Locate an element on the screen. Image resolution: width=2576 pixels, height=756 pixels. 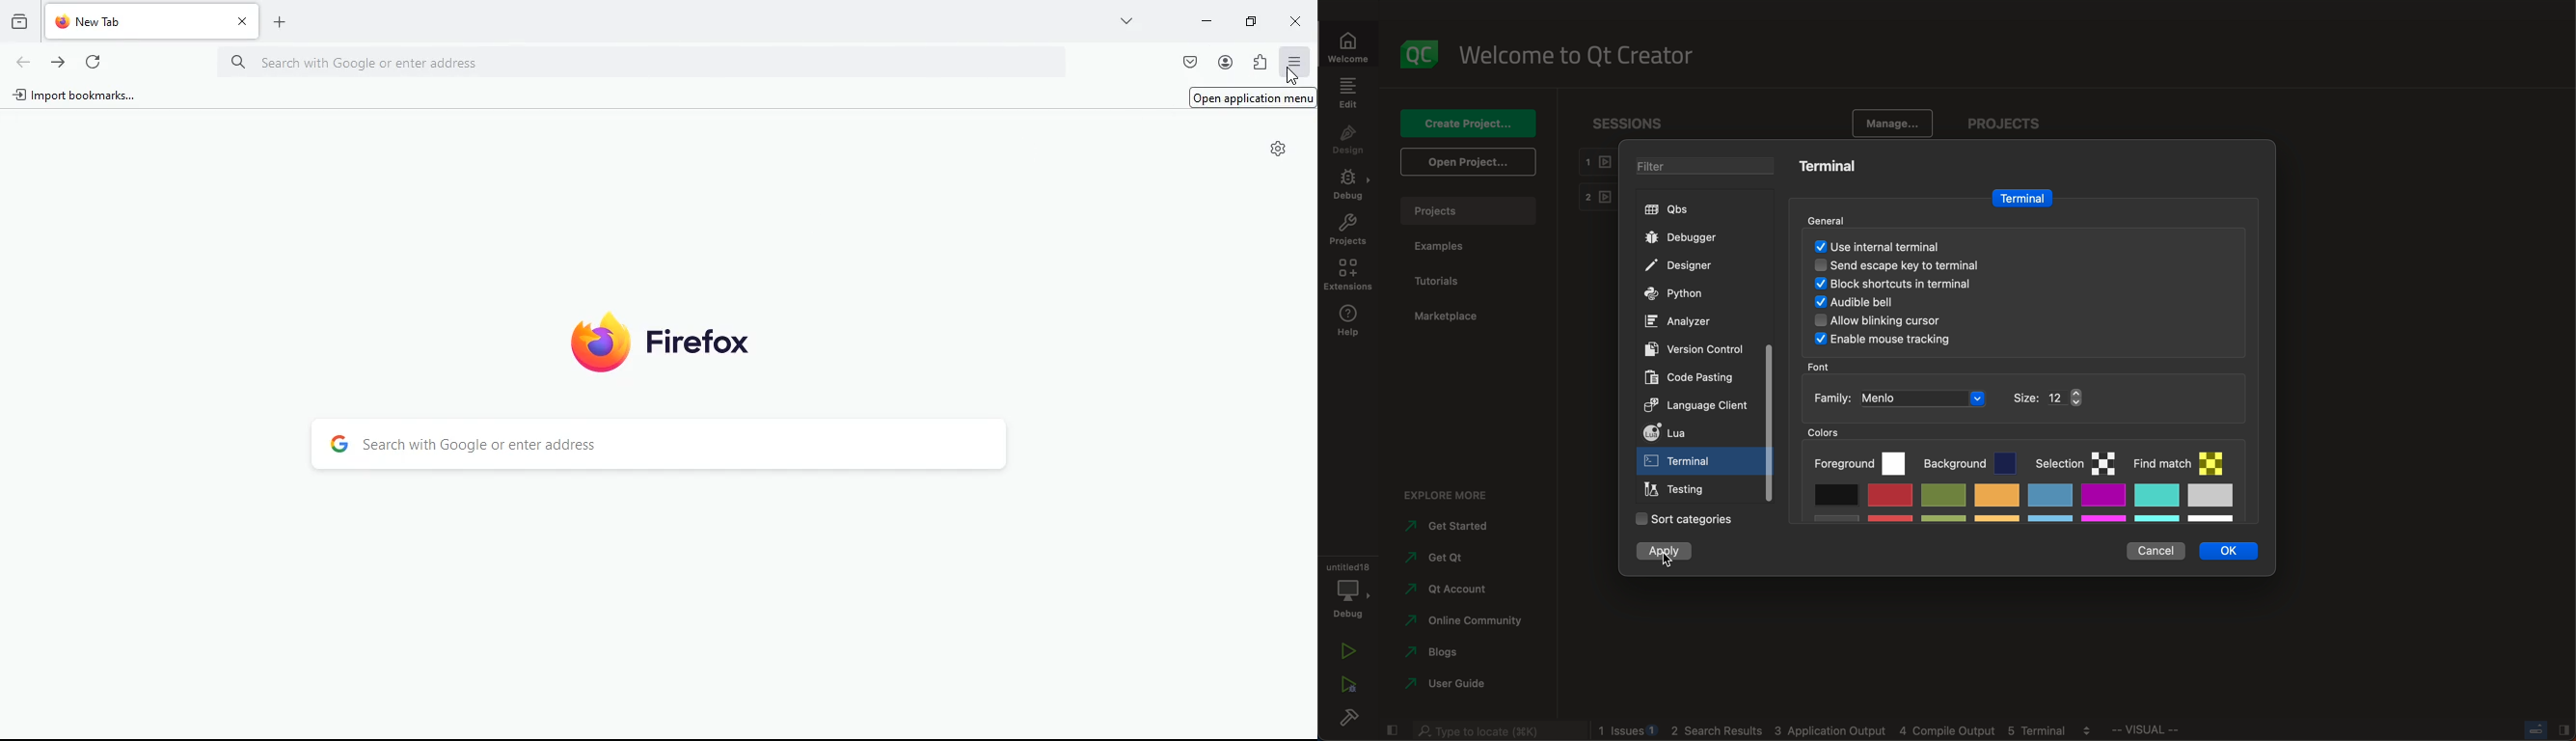
extensions is located at coordinates (1351, 276).